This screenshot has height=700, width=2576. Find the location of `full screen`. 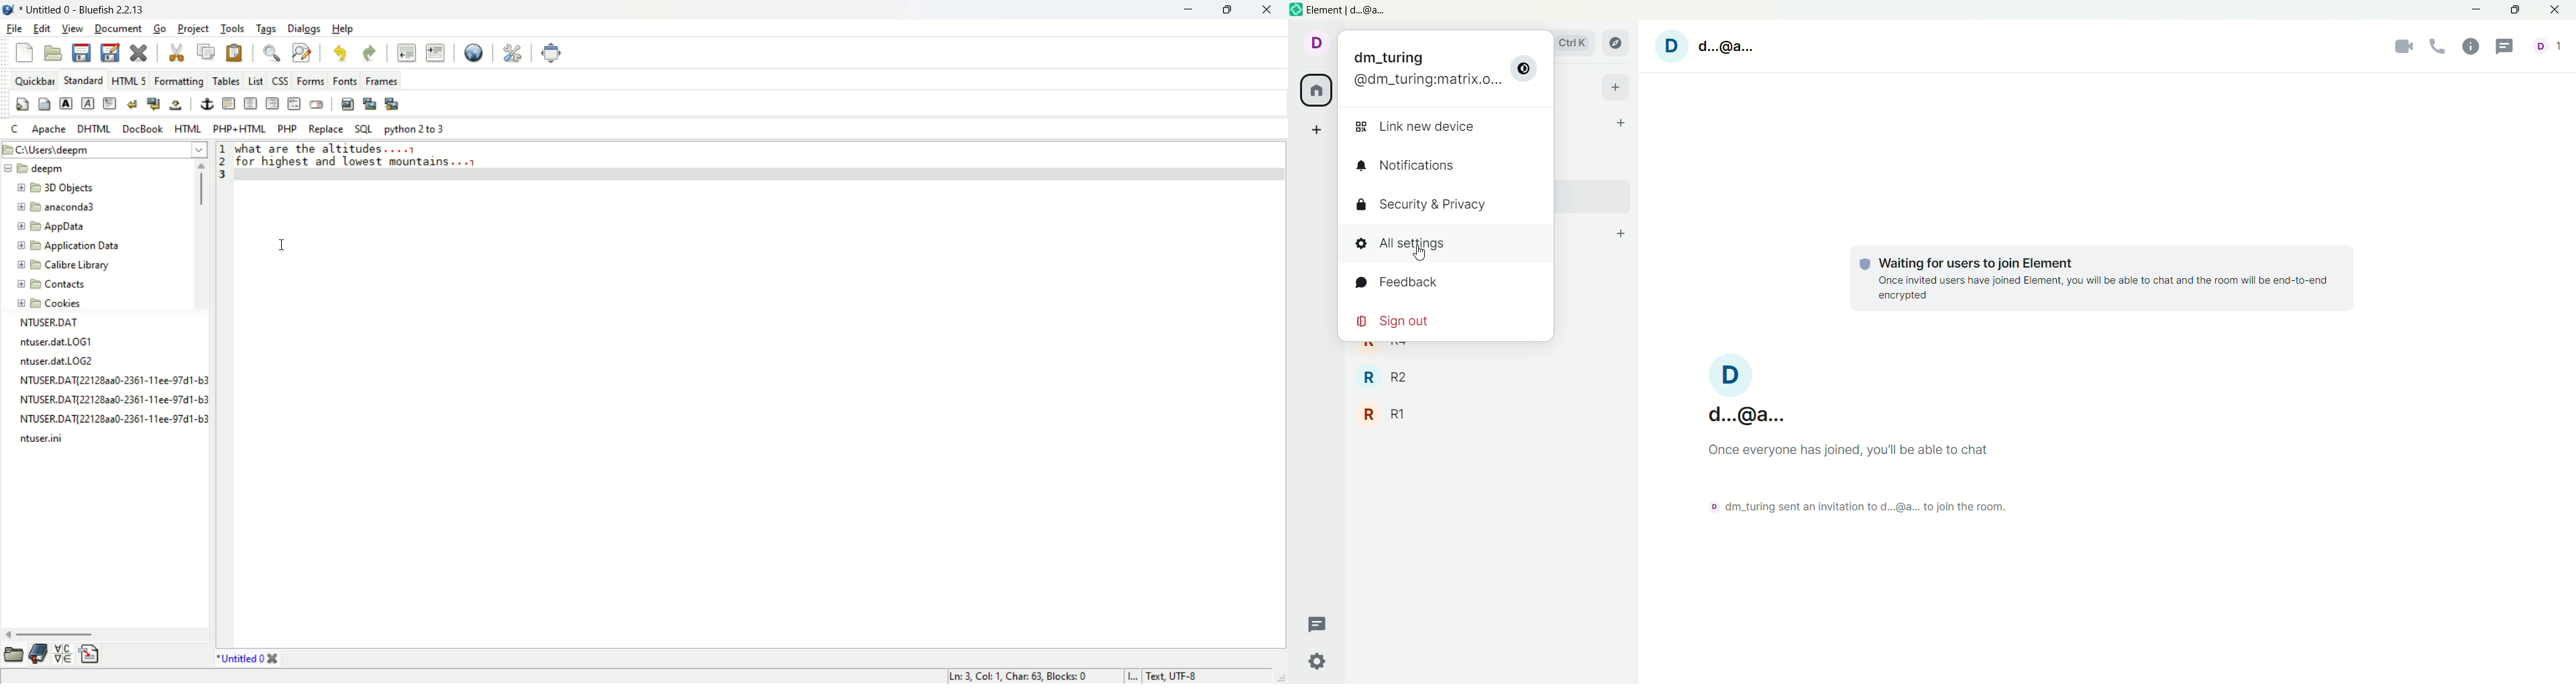

full screen is located at coordinates (549, 52).